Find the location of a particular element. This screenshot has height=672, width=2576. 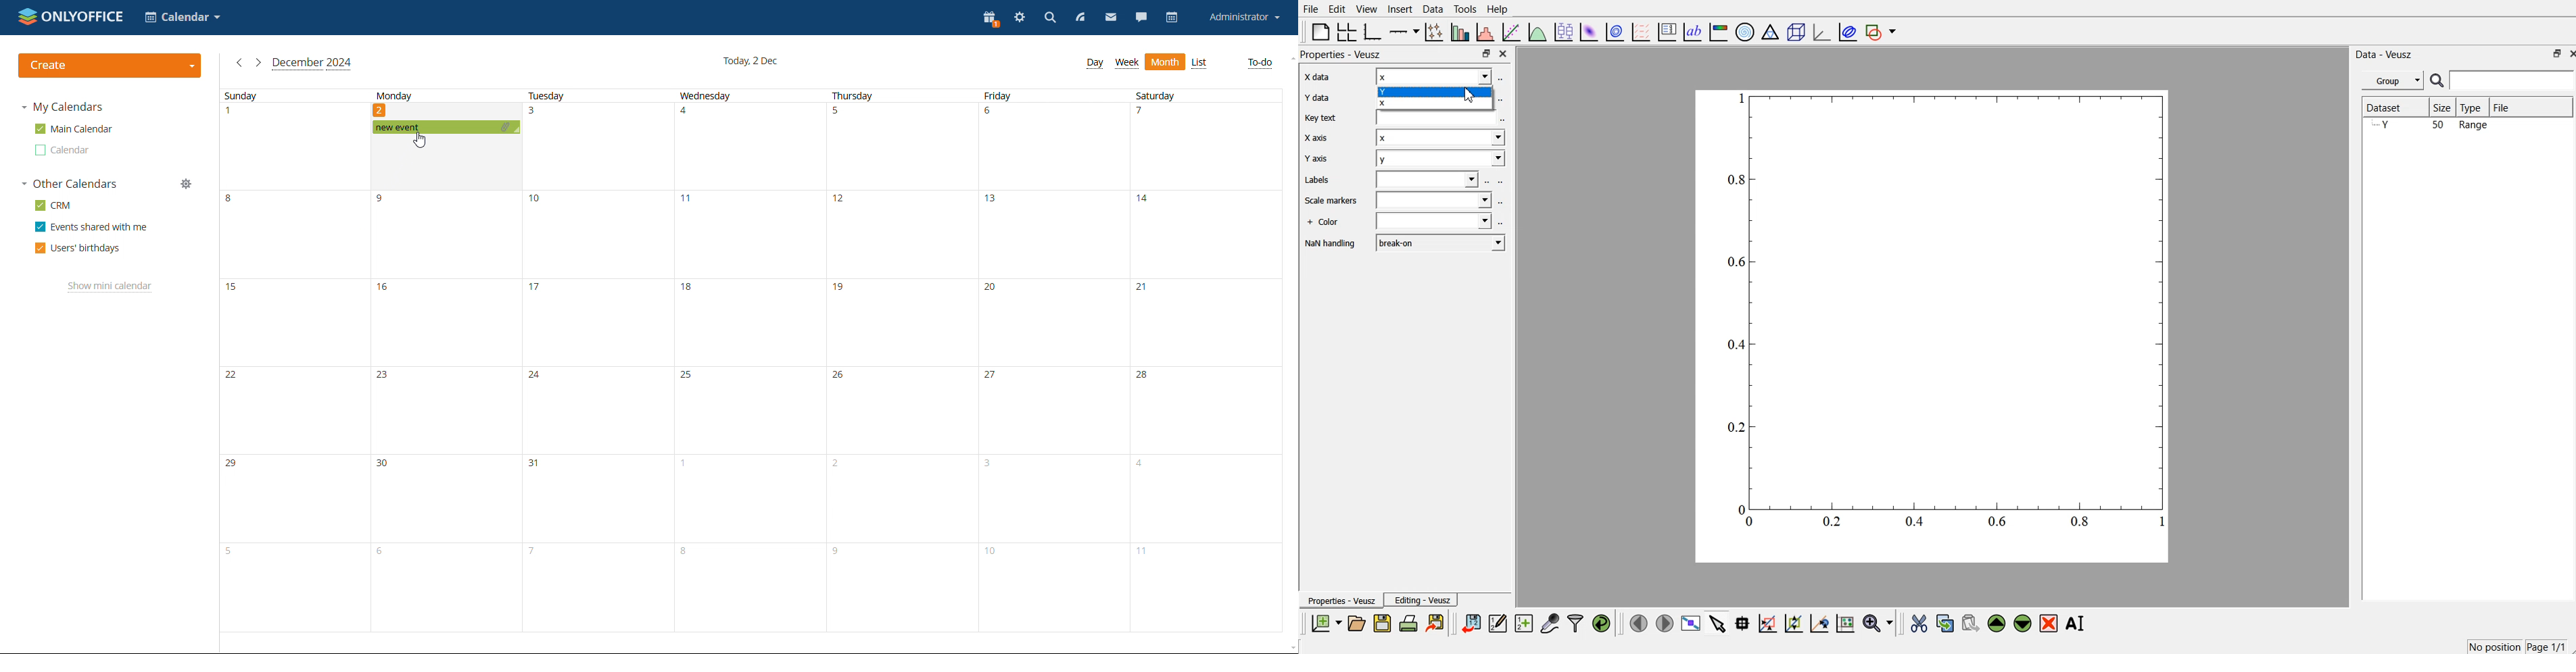

 y is located at coordinates (1441, 160).